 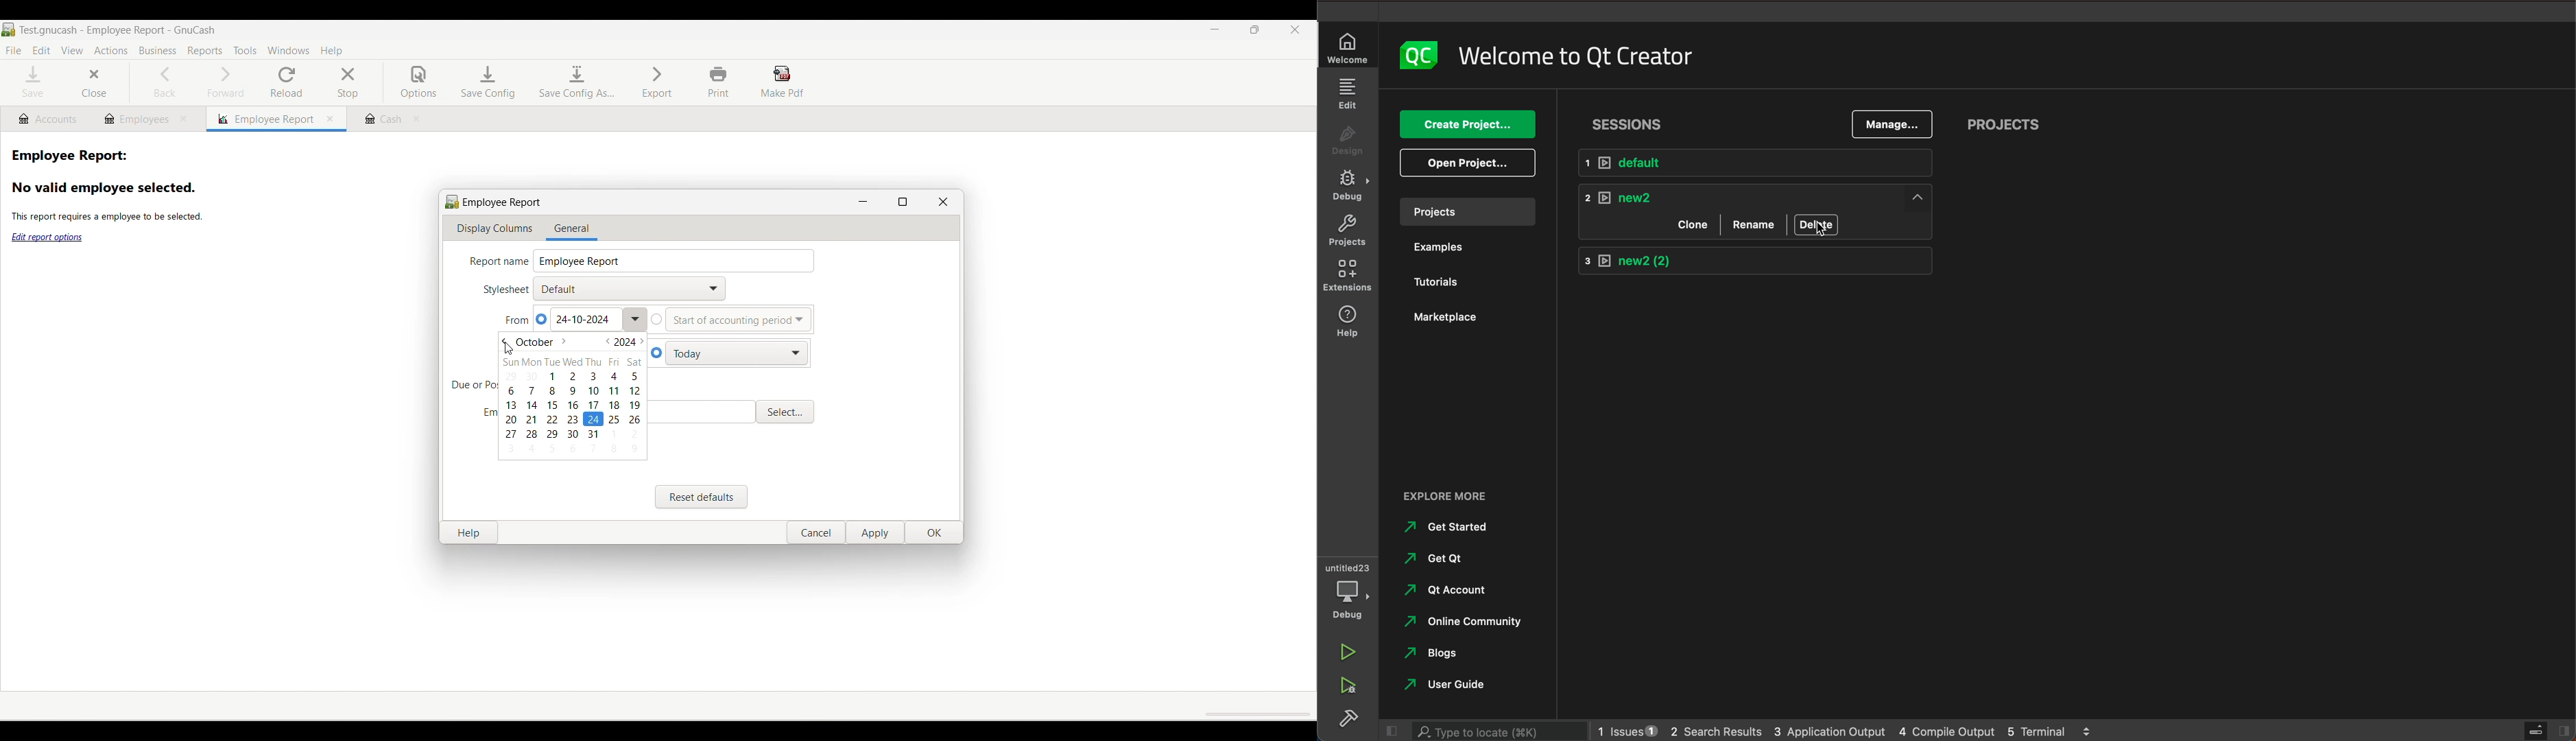 I want to click on Go to next month, so click(x=562, y=342).